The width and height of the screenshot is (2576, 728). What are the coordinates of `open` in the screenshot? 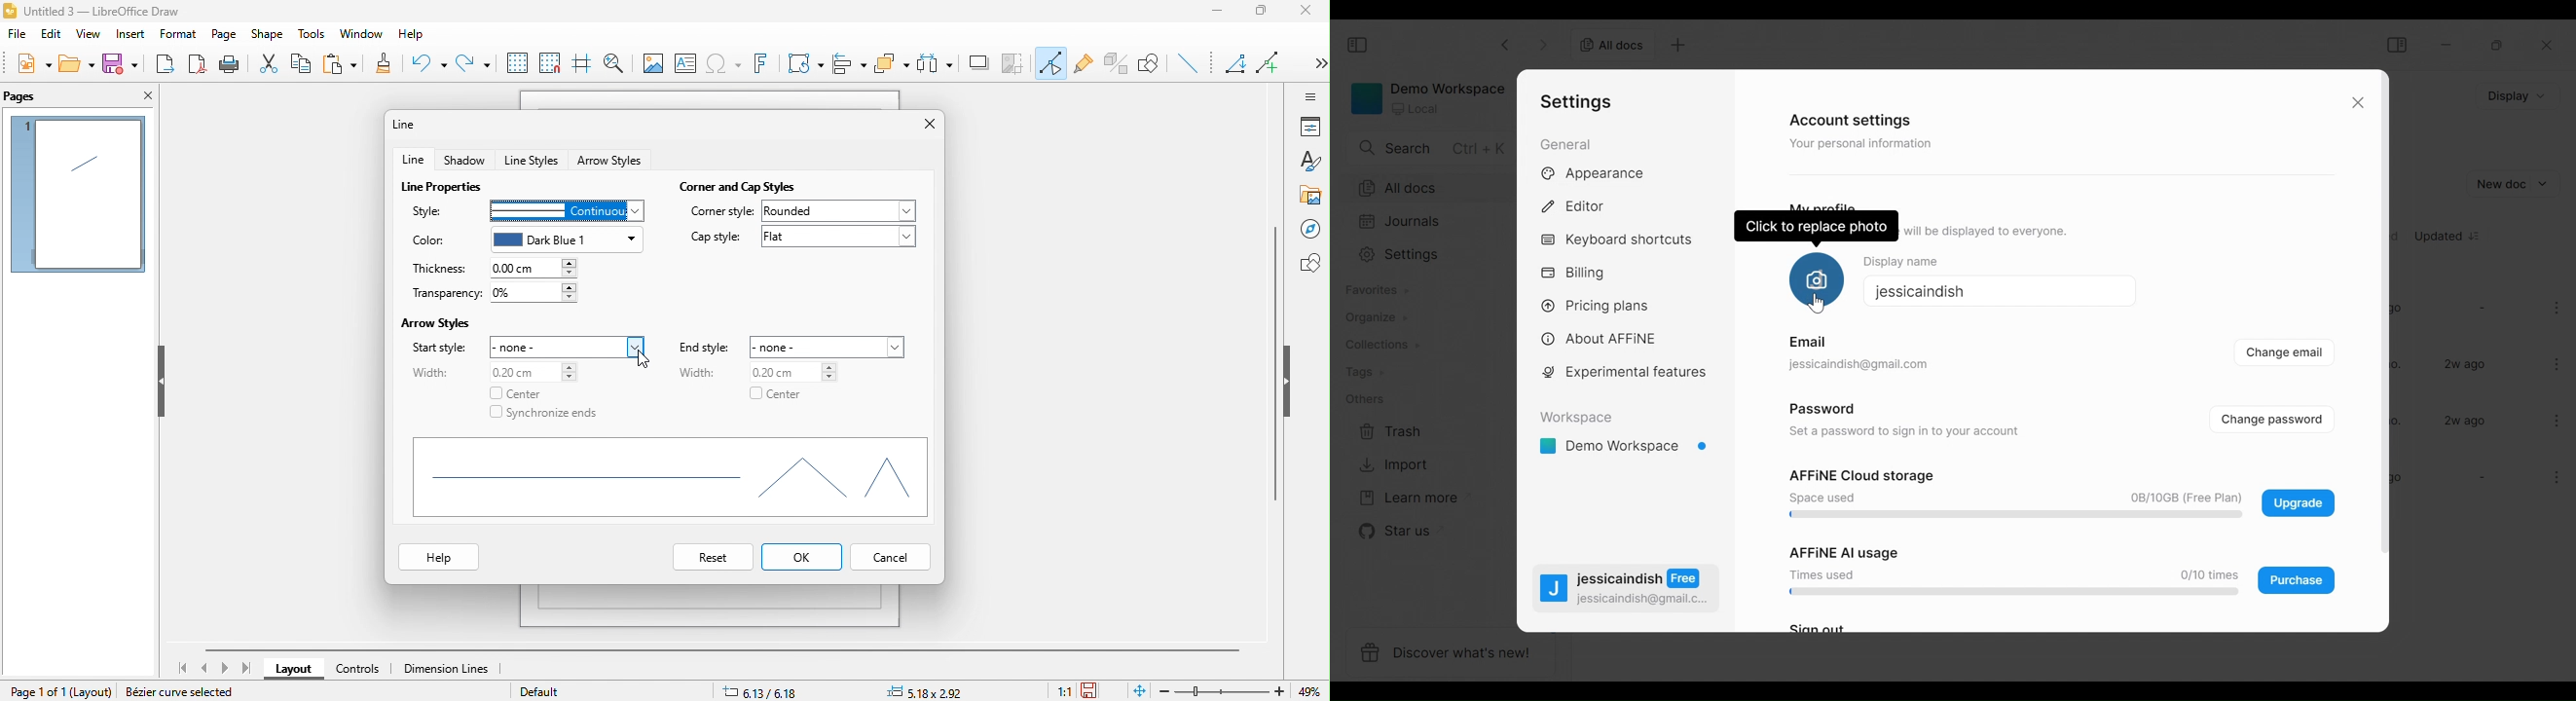 It's located at (78, 63).